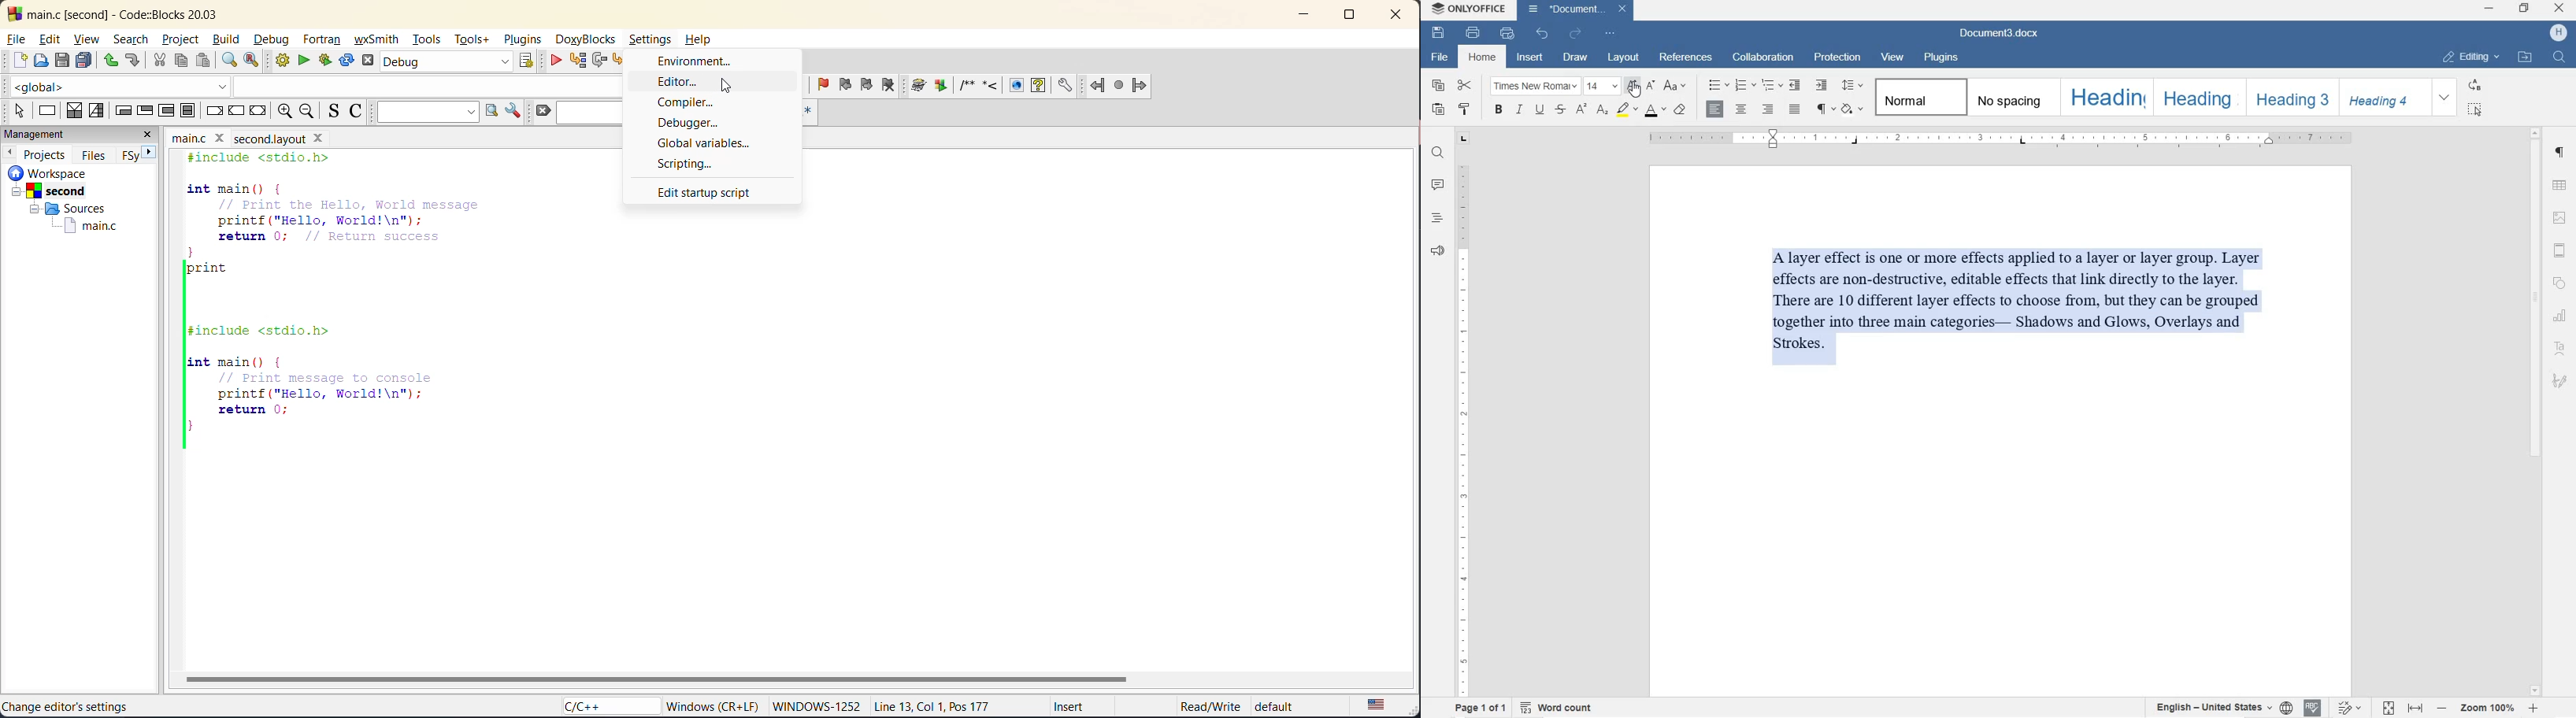 This screenshot has height=728, width=2576. Describe the element at coordinates (228, 40) in the screenshot. I see `build` at that location.